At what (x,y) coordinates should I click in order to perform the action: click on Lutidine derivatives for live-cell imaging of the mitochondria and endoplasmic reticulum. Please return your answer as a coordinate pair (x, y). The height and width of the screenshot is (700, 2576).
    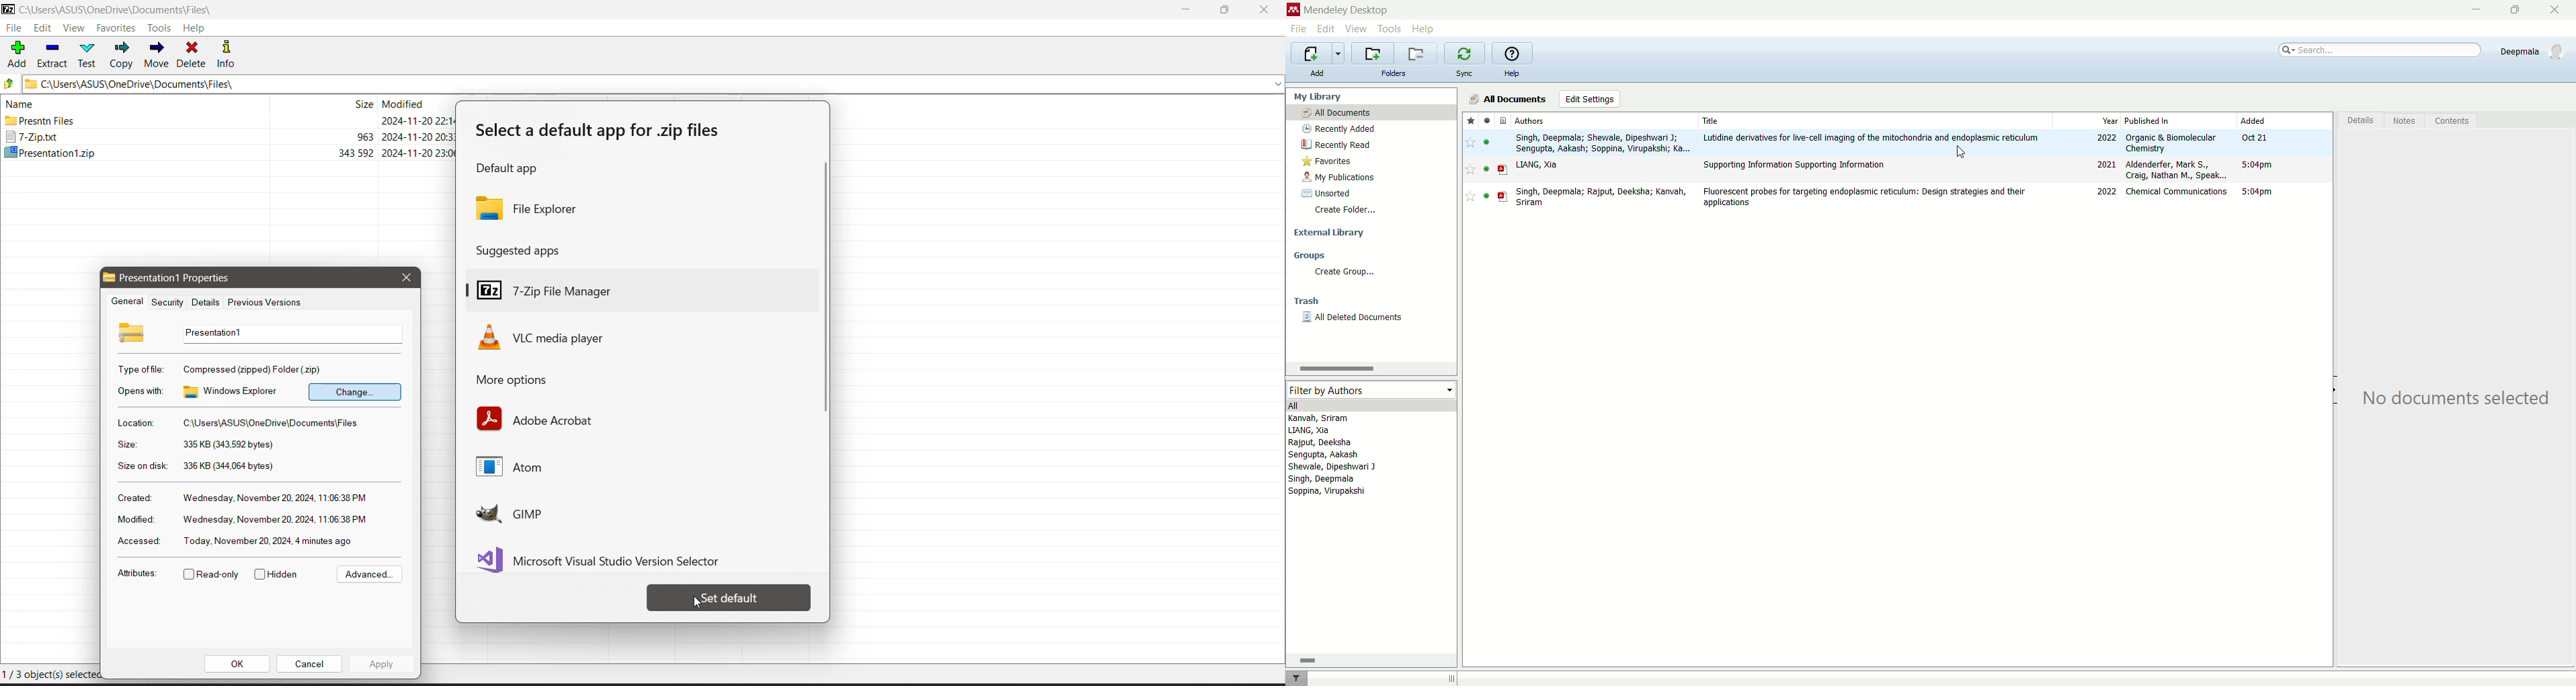
    Looking at the image, I should click on (1871, 138).